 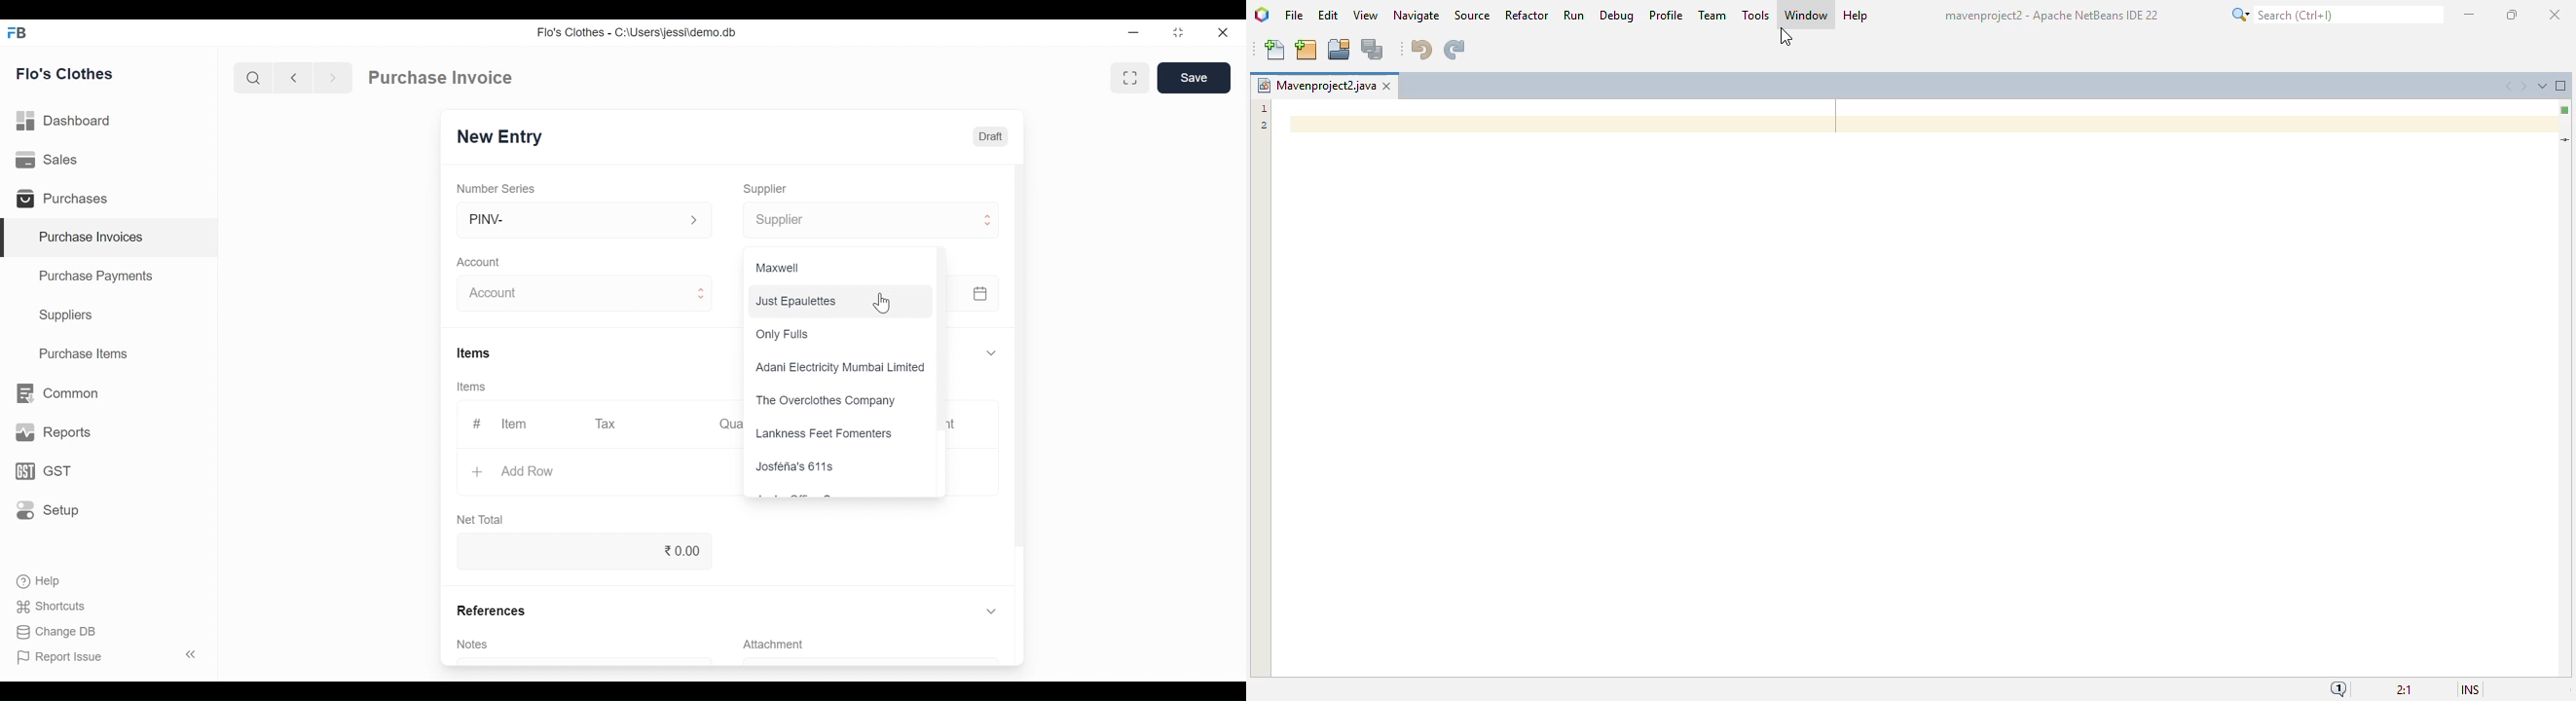 What do you see at coordinates (66, 199) in the screenshot?
I see `Purchases` at bounding box center [66, 199].